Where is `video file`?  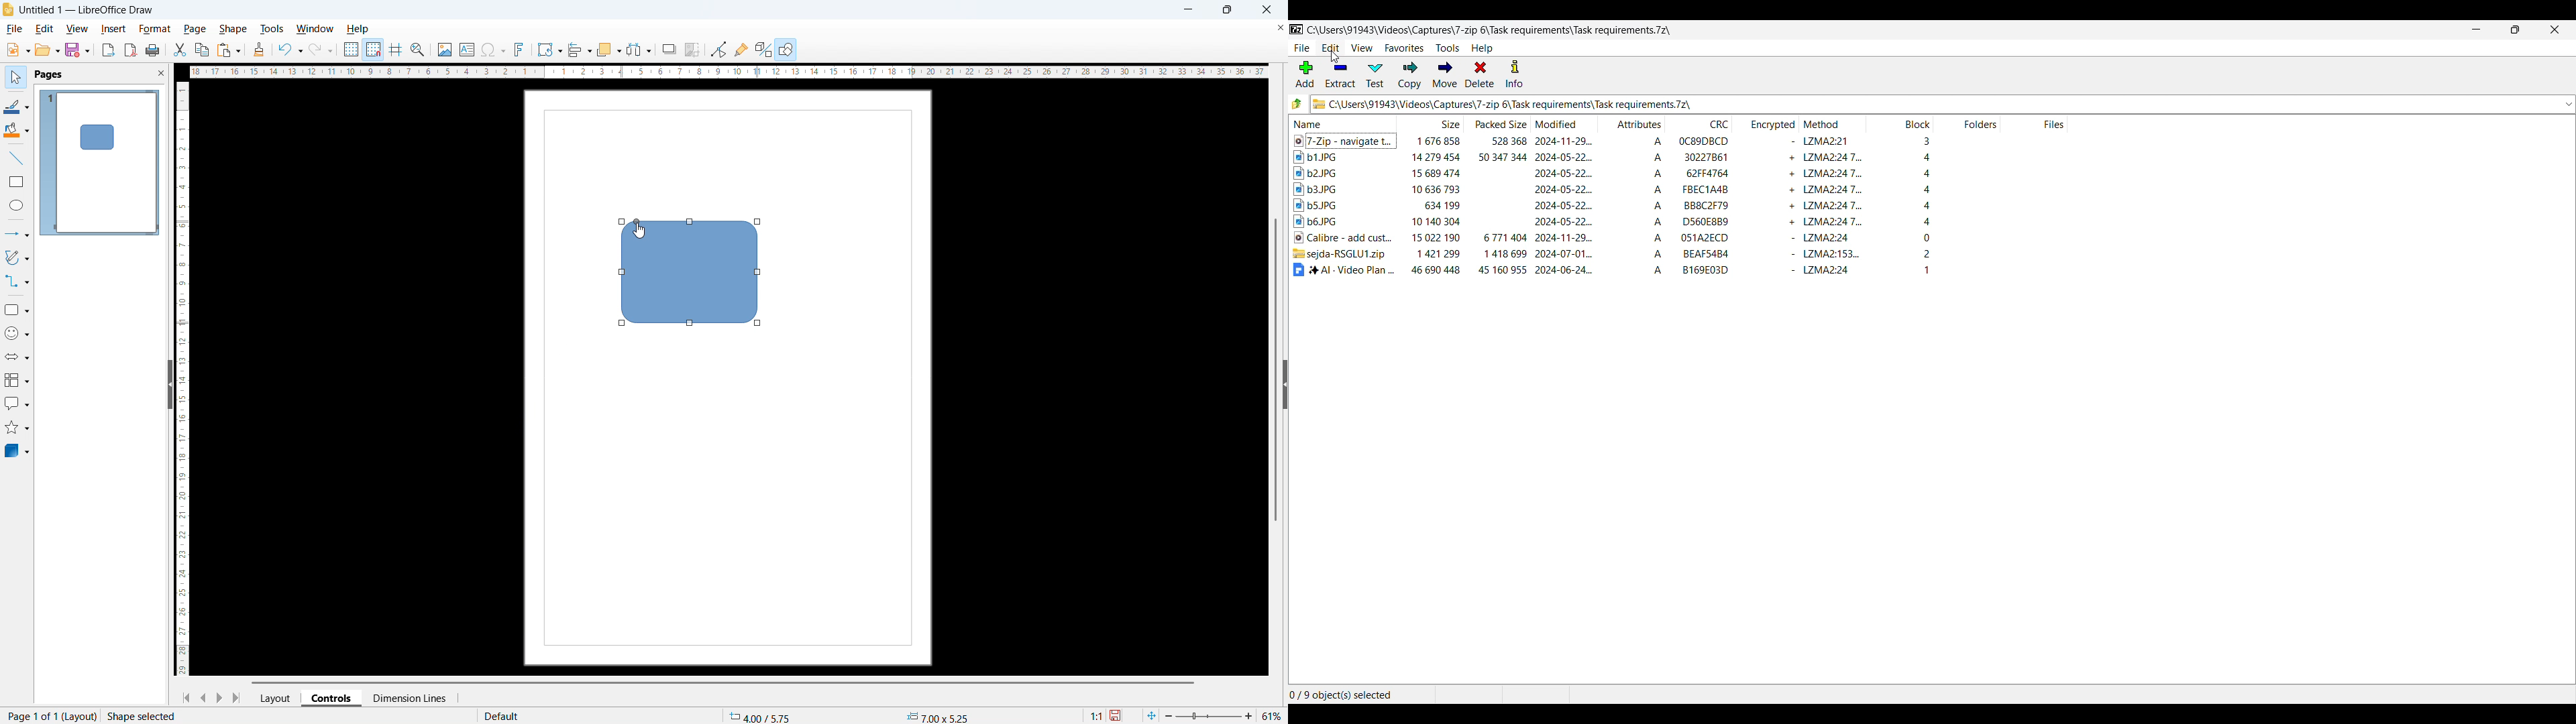
video file is located at coordinates (1343, 140).